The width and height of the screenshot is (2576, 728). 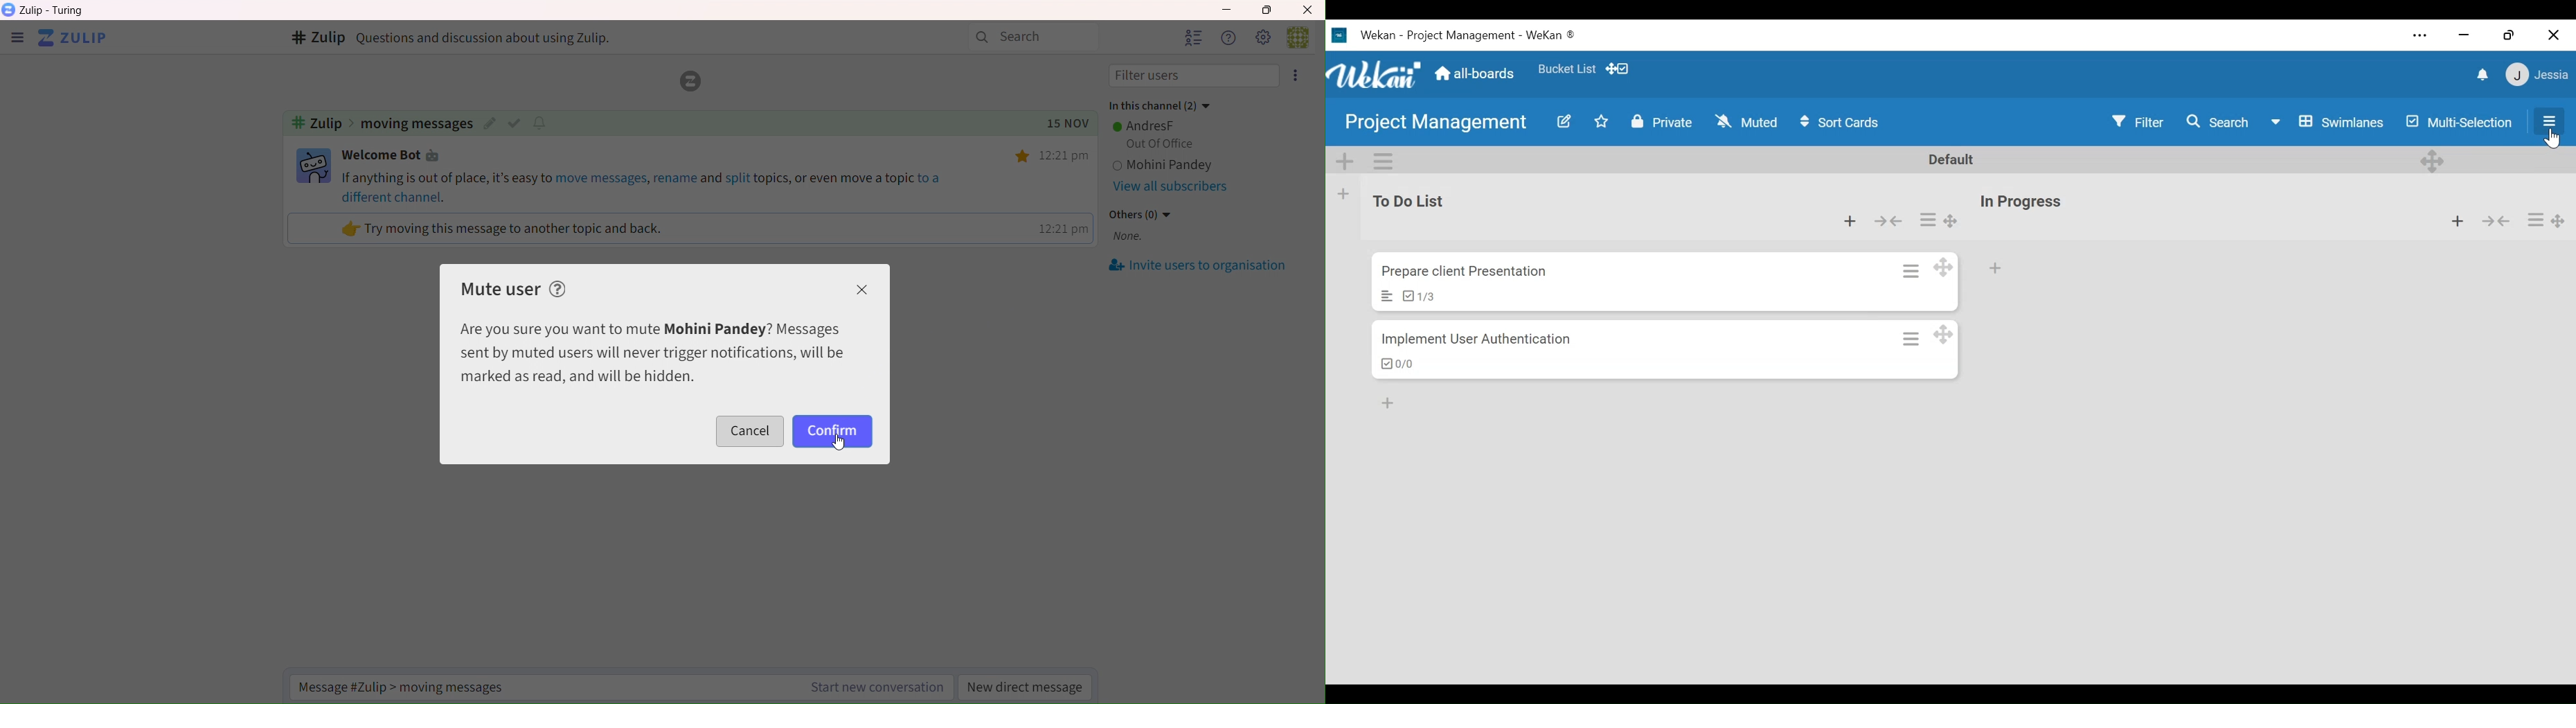 I want to click on 15 NOV, so click(x=1062, y=124).